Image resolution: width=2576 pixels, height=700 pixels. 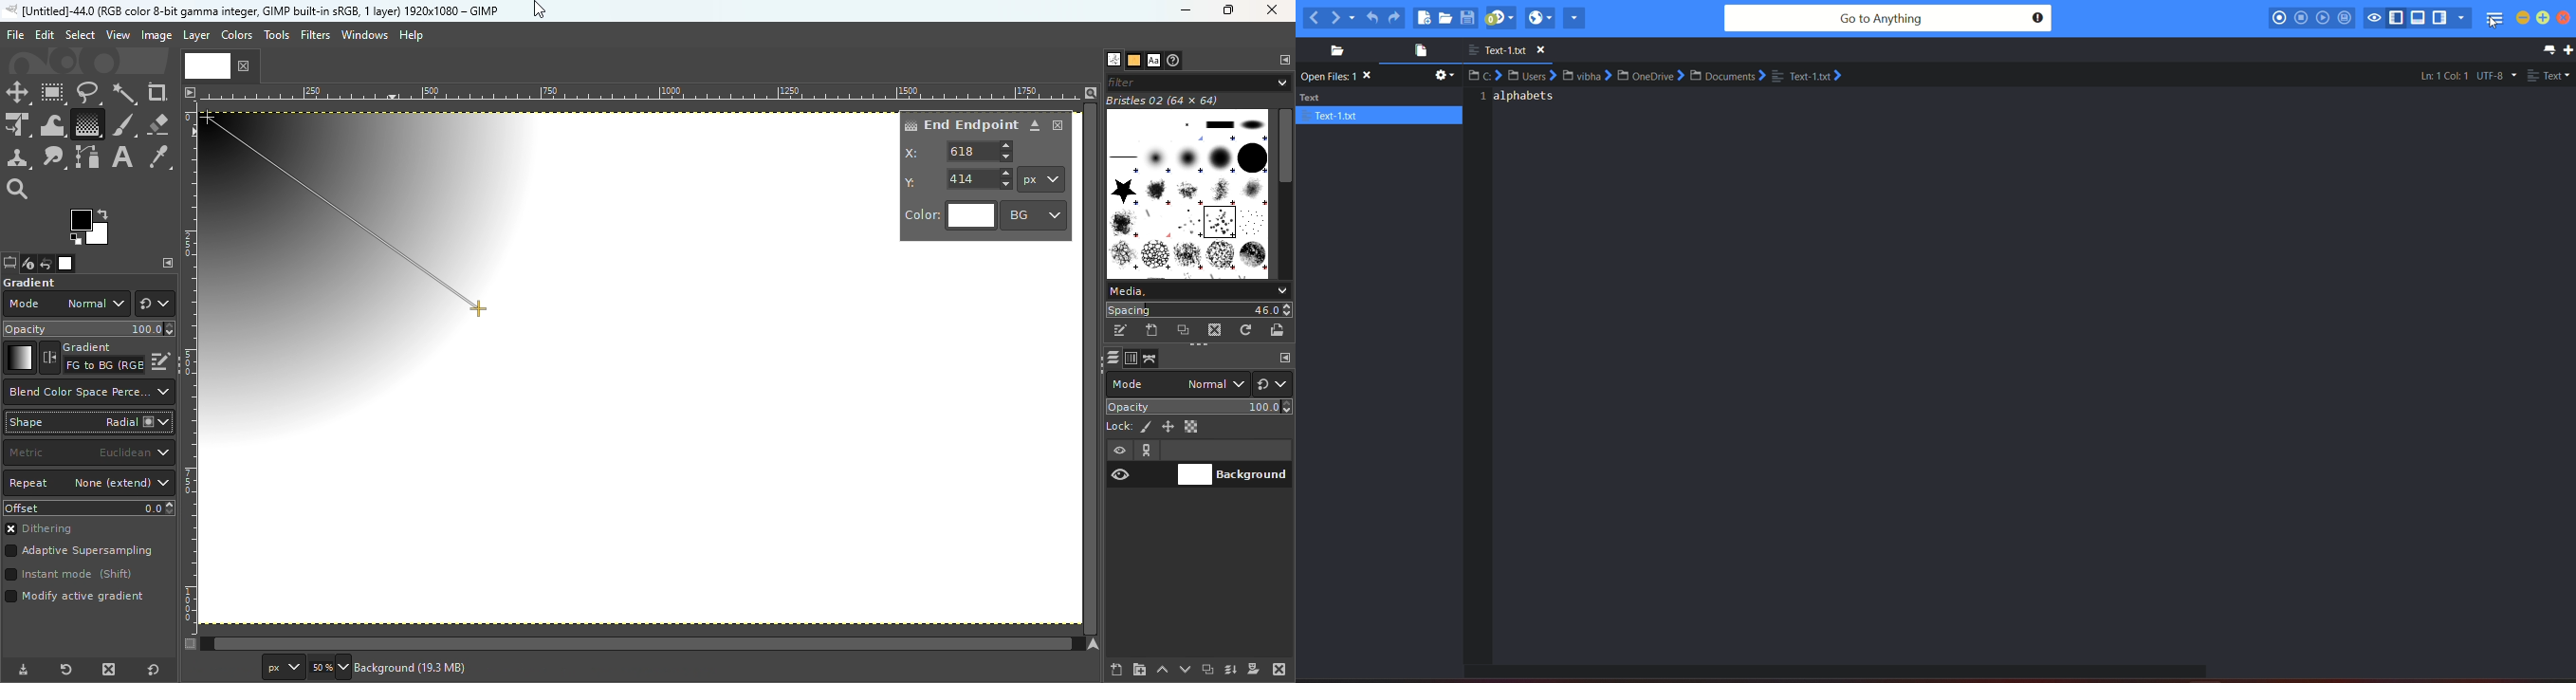 I want to click on Media, so click(x=1197, y=291).